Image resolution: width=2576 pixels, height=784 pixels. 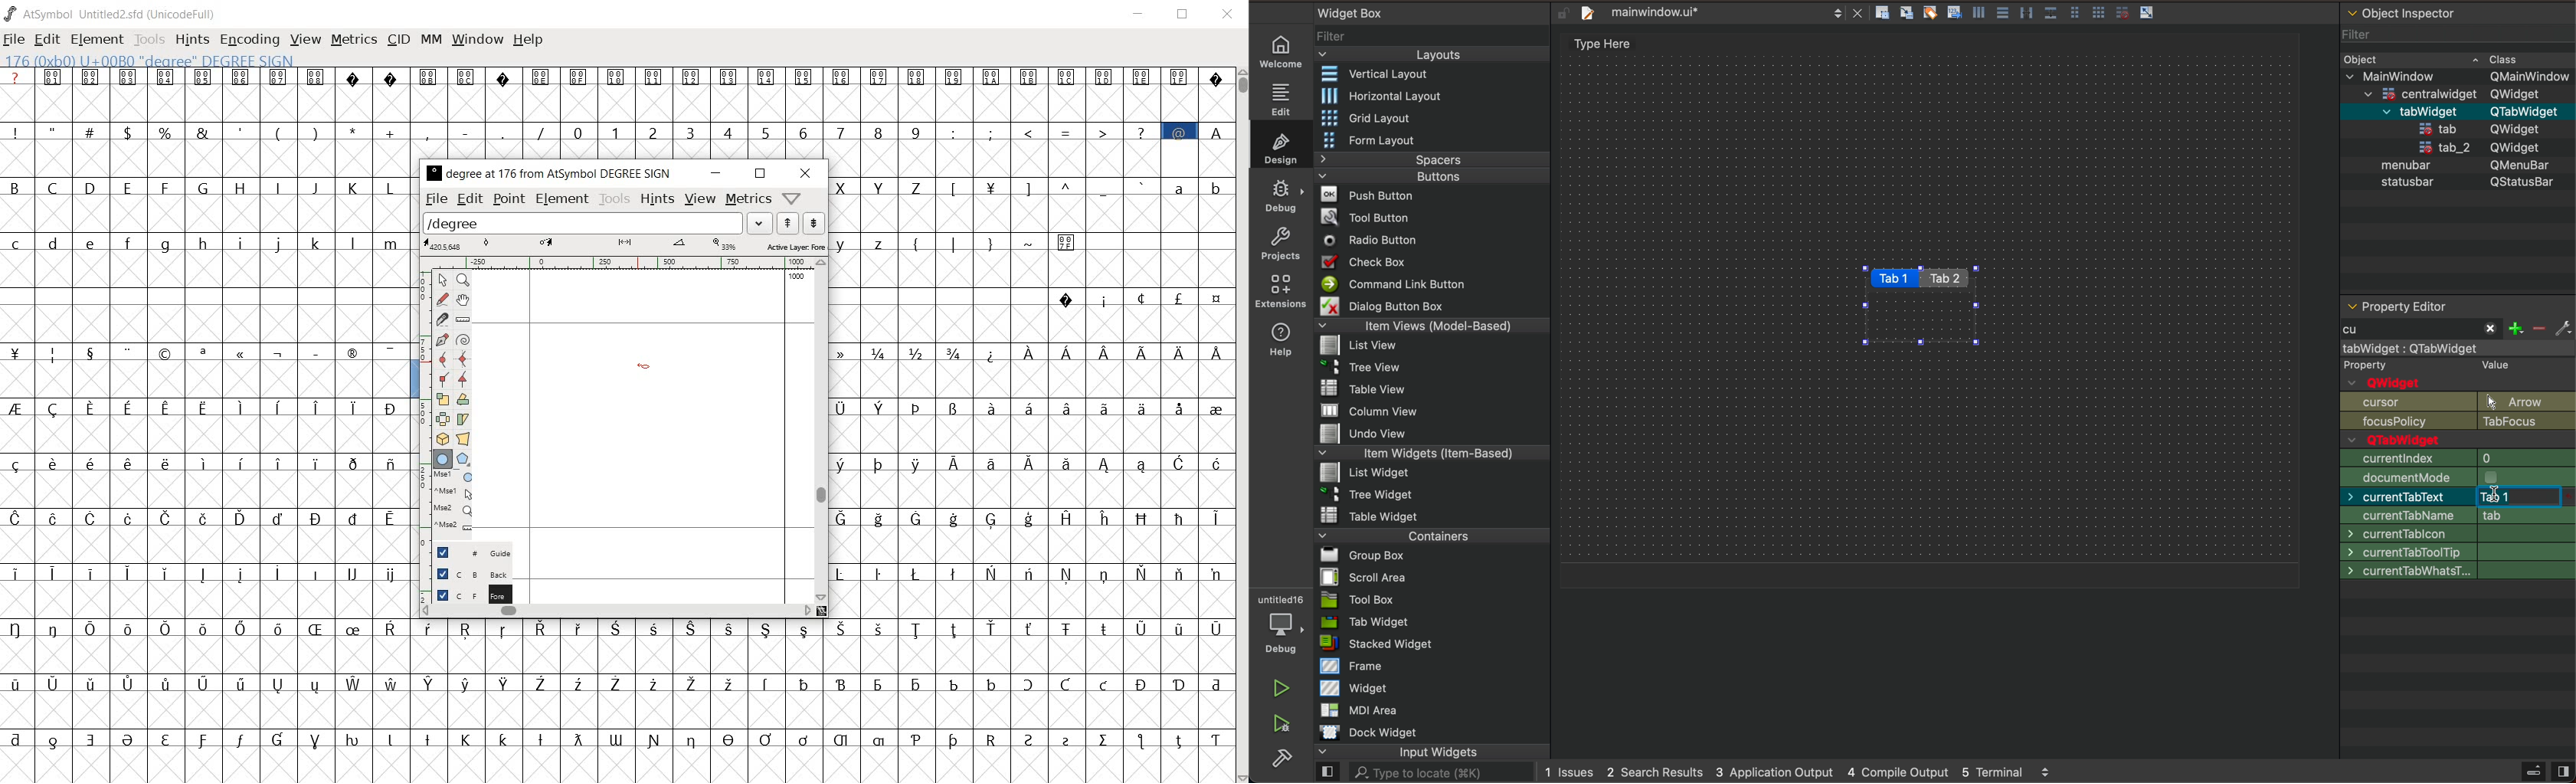 I want to click on enabled, so click(x=2456, y=439).